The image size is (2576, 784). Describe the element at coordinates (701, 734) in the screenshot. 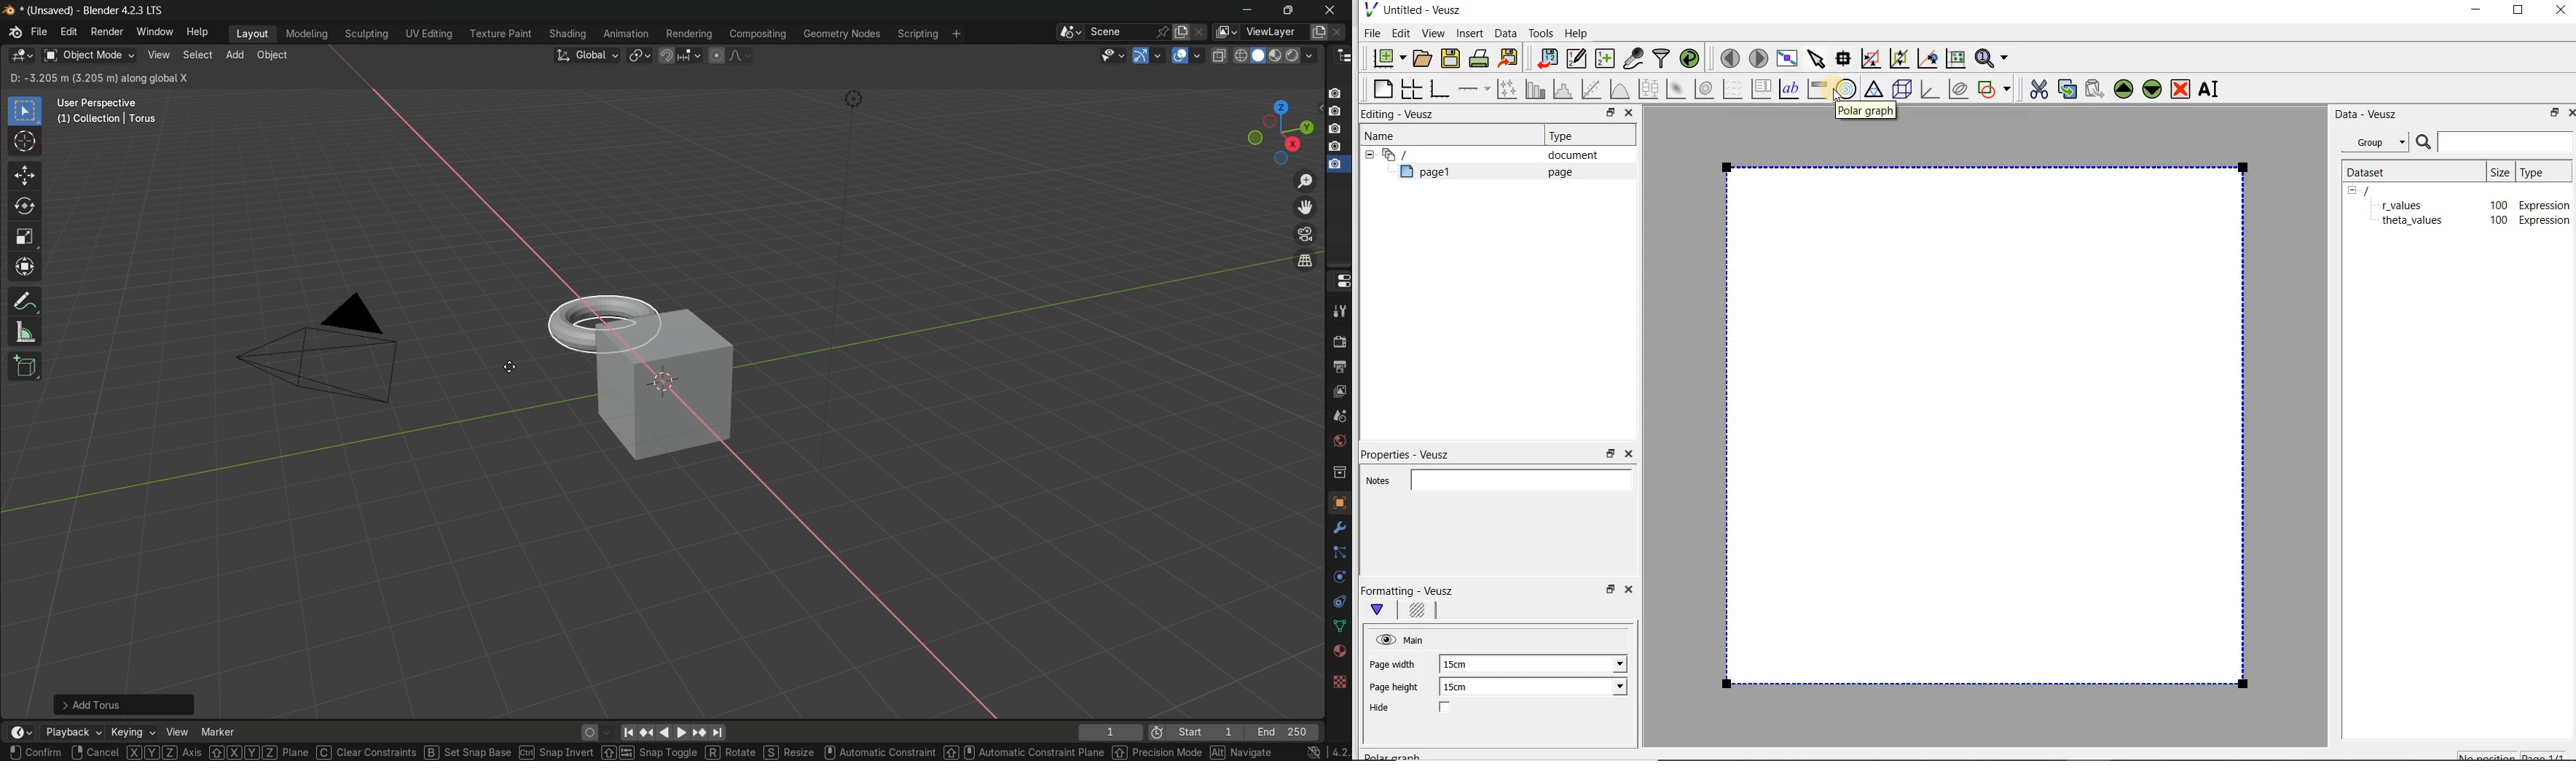

I see `jump to keyframe` at that location.